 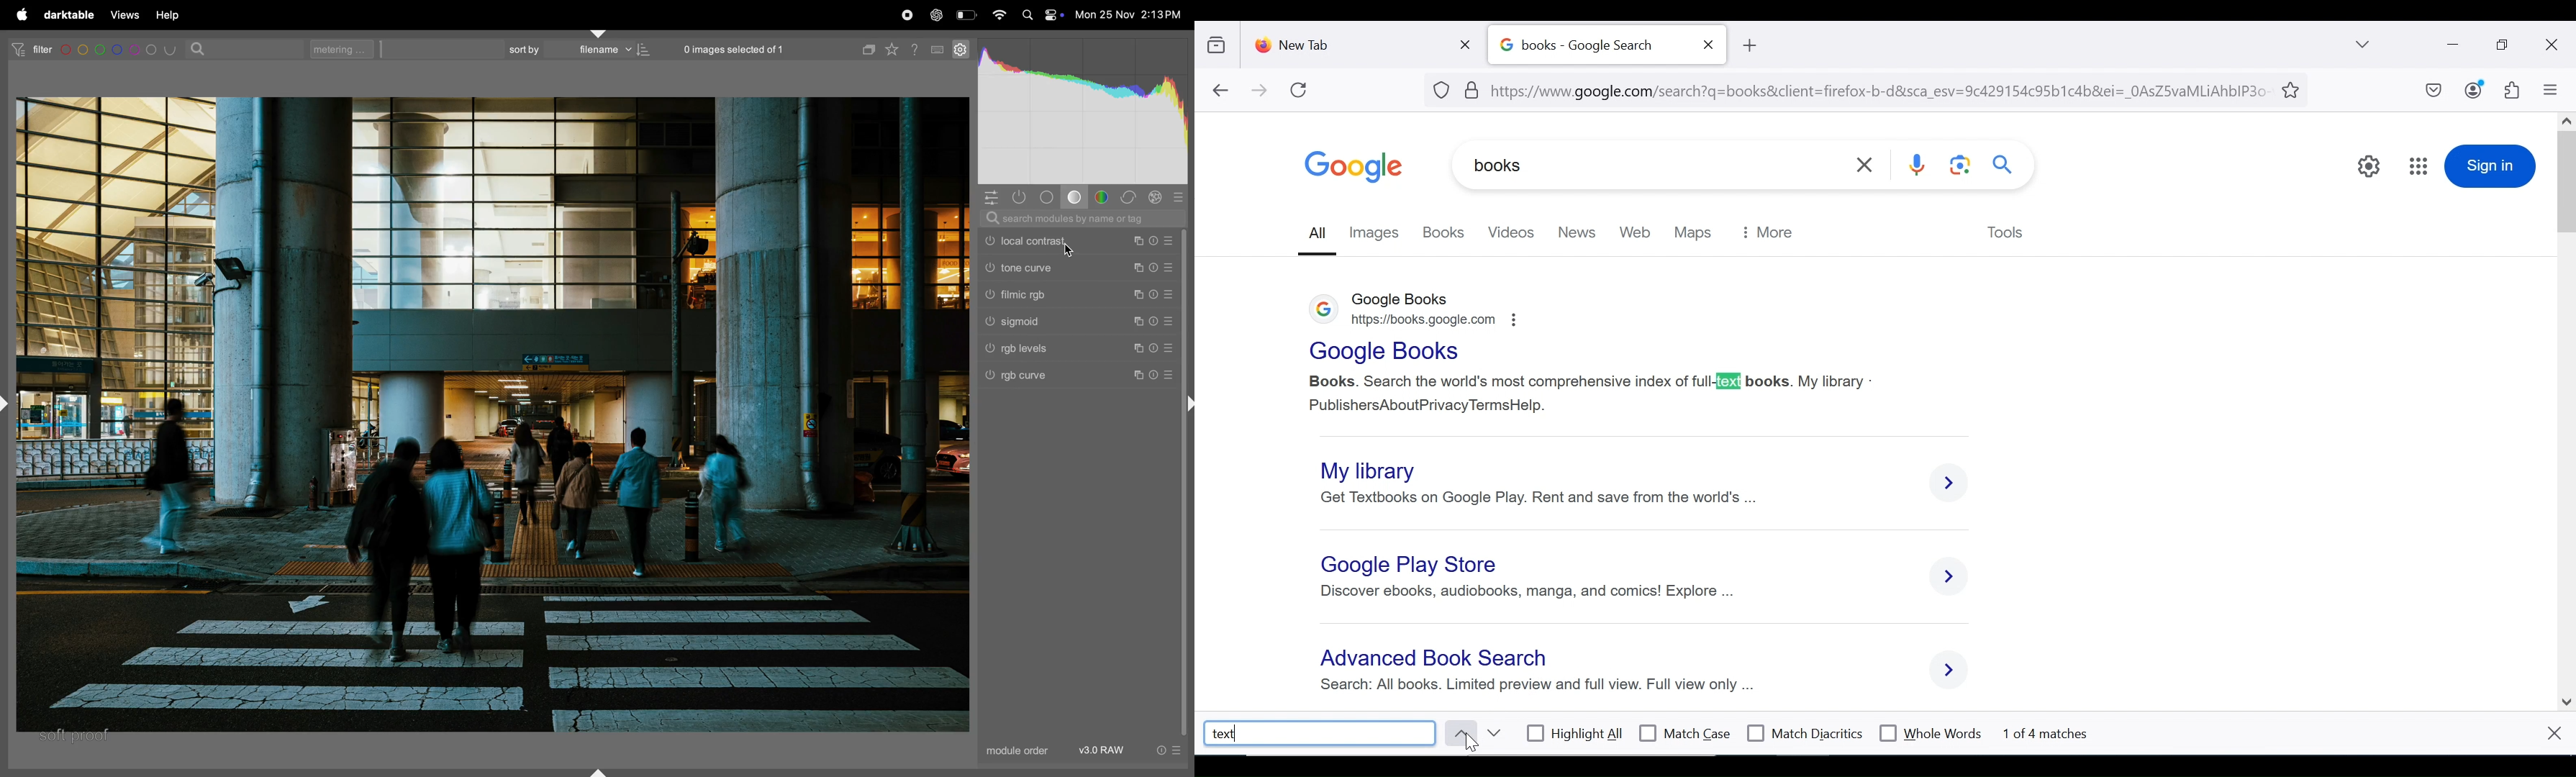 I want to click on whole words, so click(x=1930, y=732).